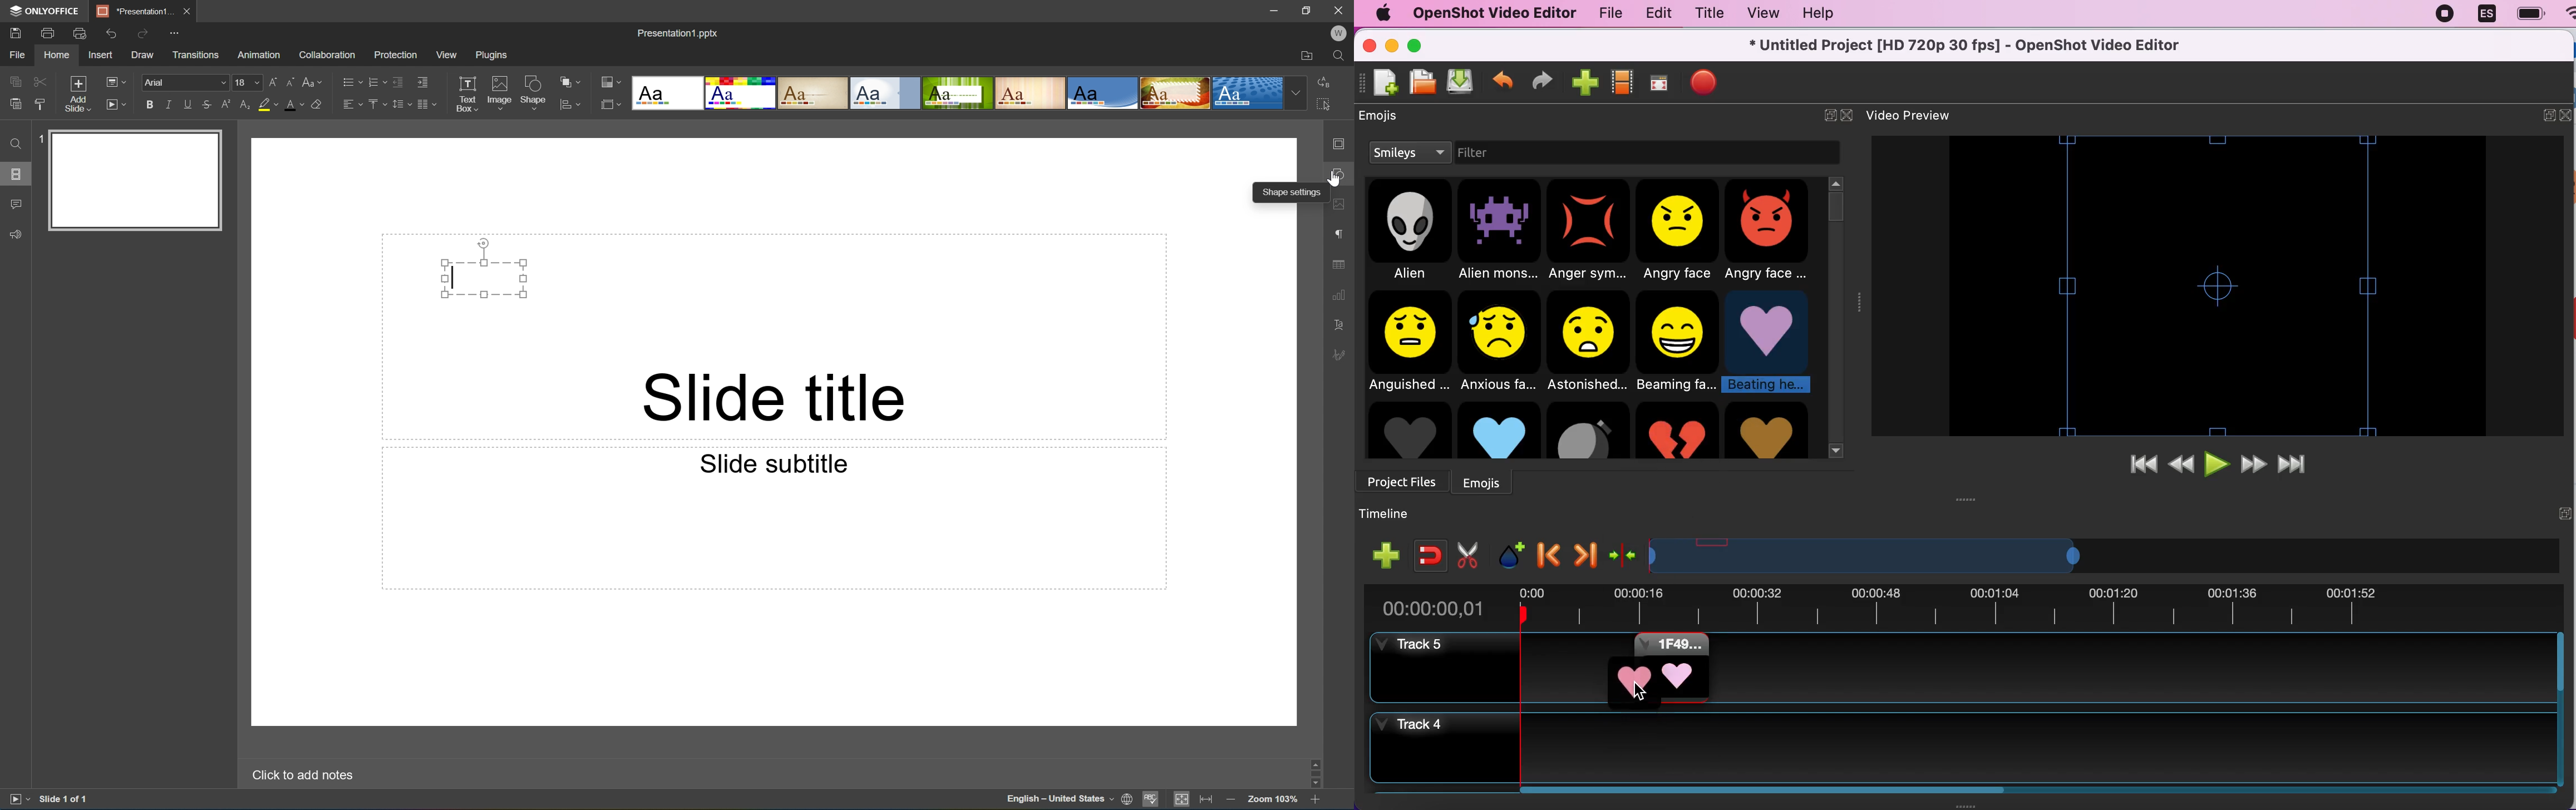 The width and height of the screenshot is (2576, 812). What do you see at coordinates (1705, 13) in the screenshot?
I see `title` at bounding box center [1705, 13].